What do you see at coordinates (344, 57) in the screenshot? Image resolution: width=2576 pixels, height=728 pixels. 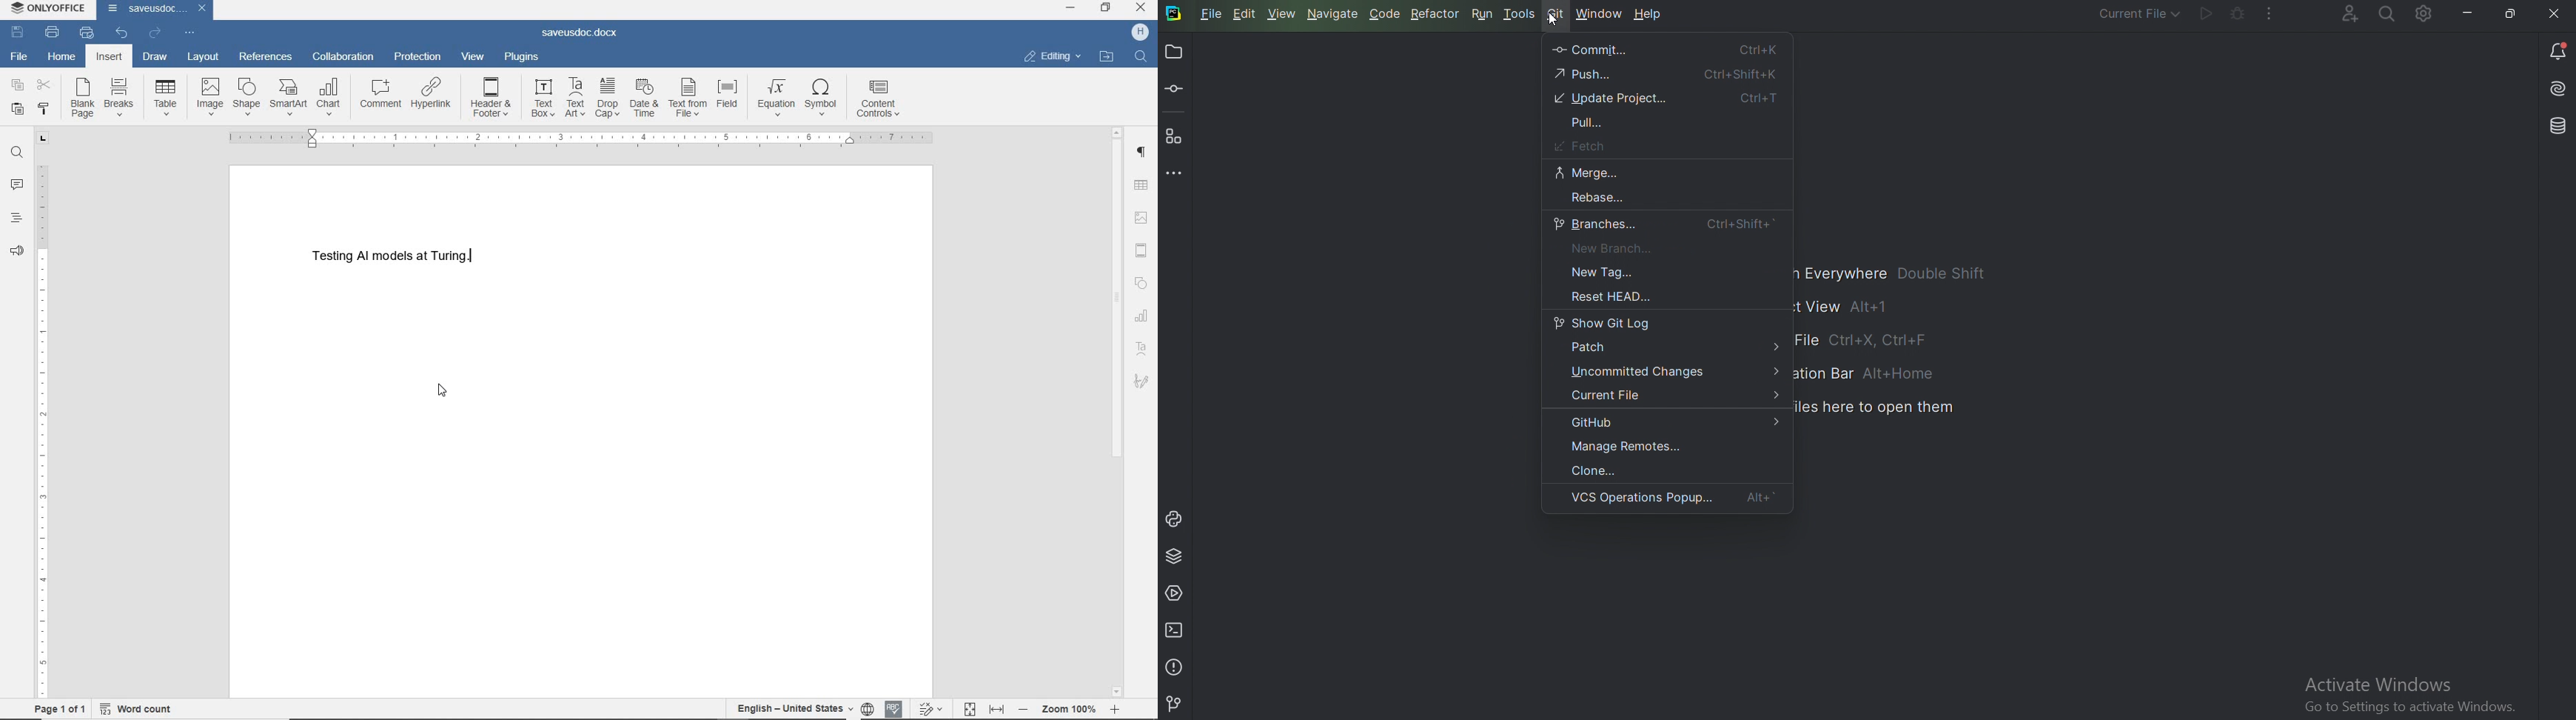 I see `collaboration` at bounding box center [344, 57].